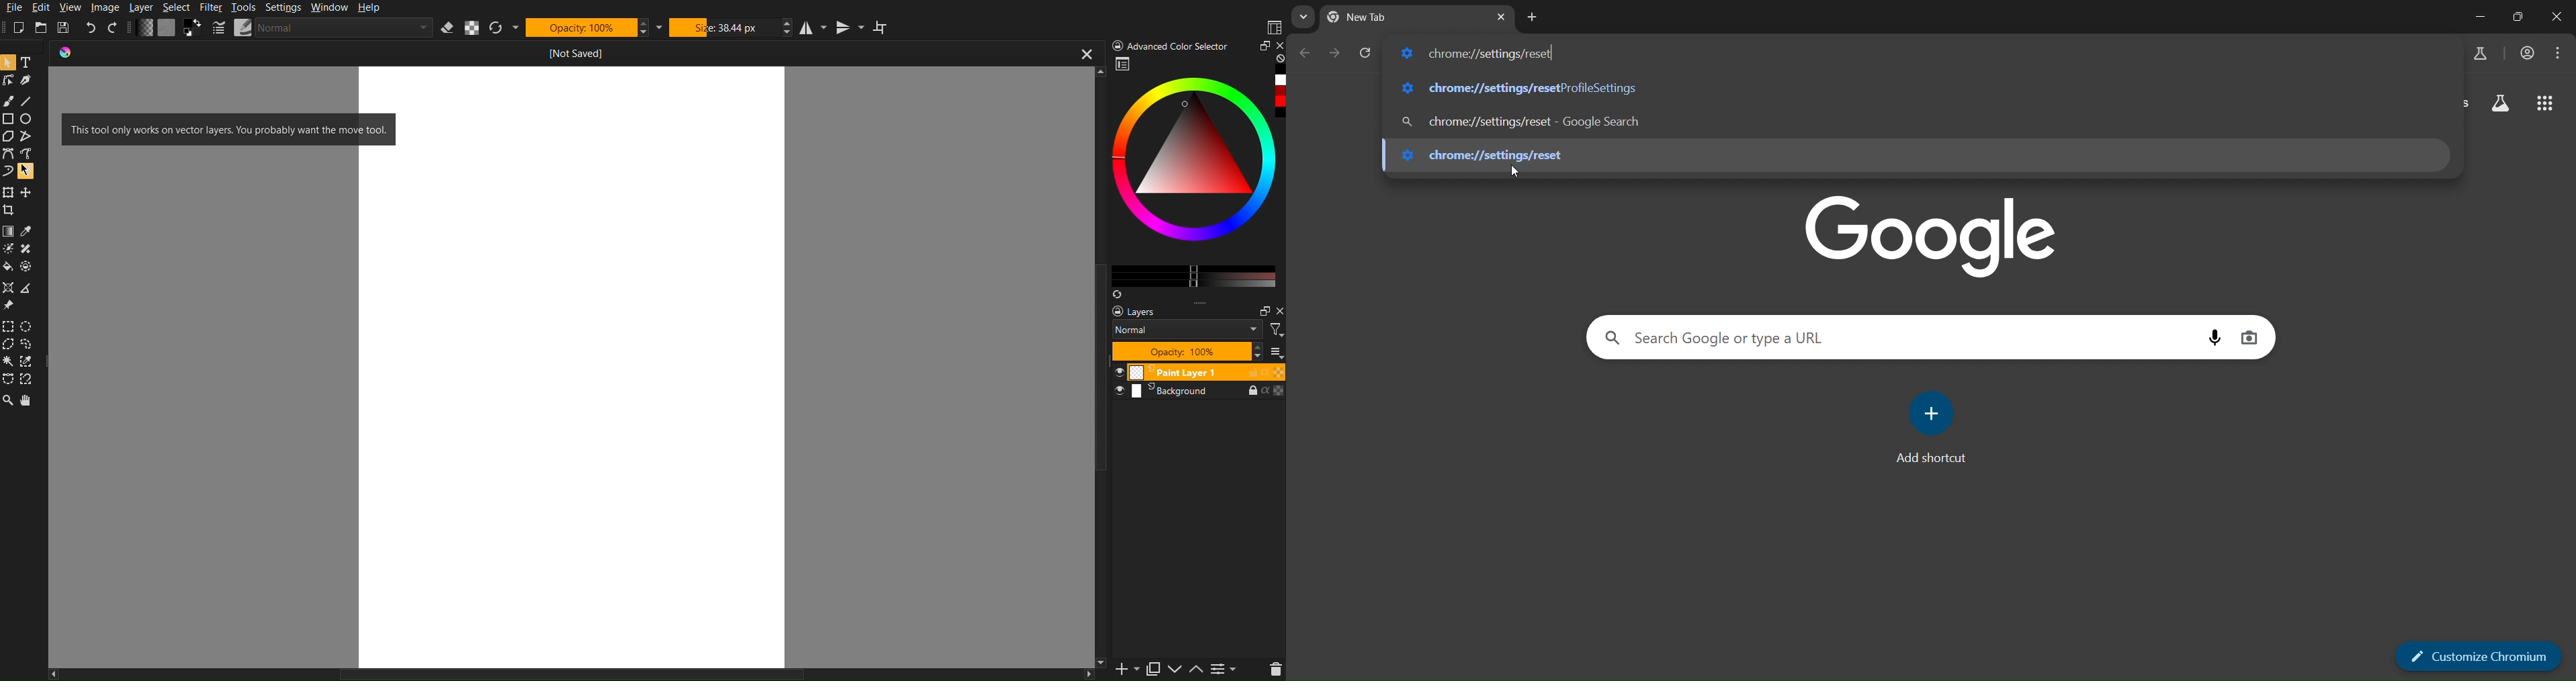  I want to click on Swap background and foreground, so click(194, 27).